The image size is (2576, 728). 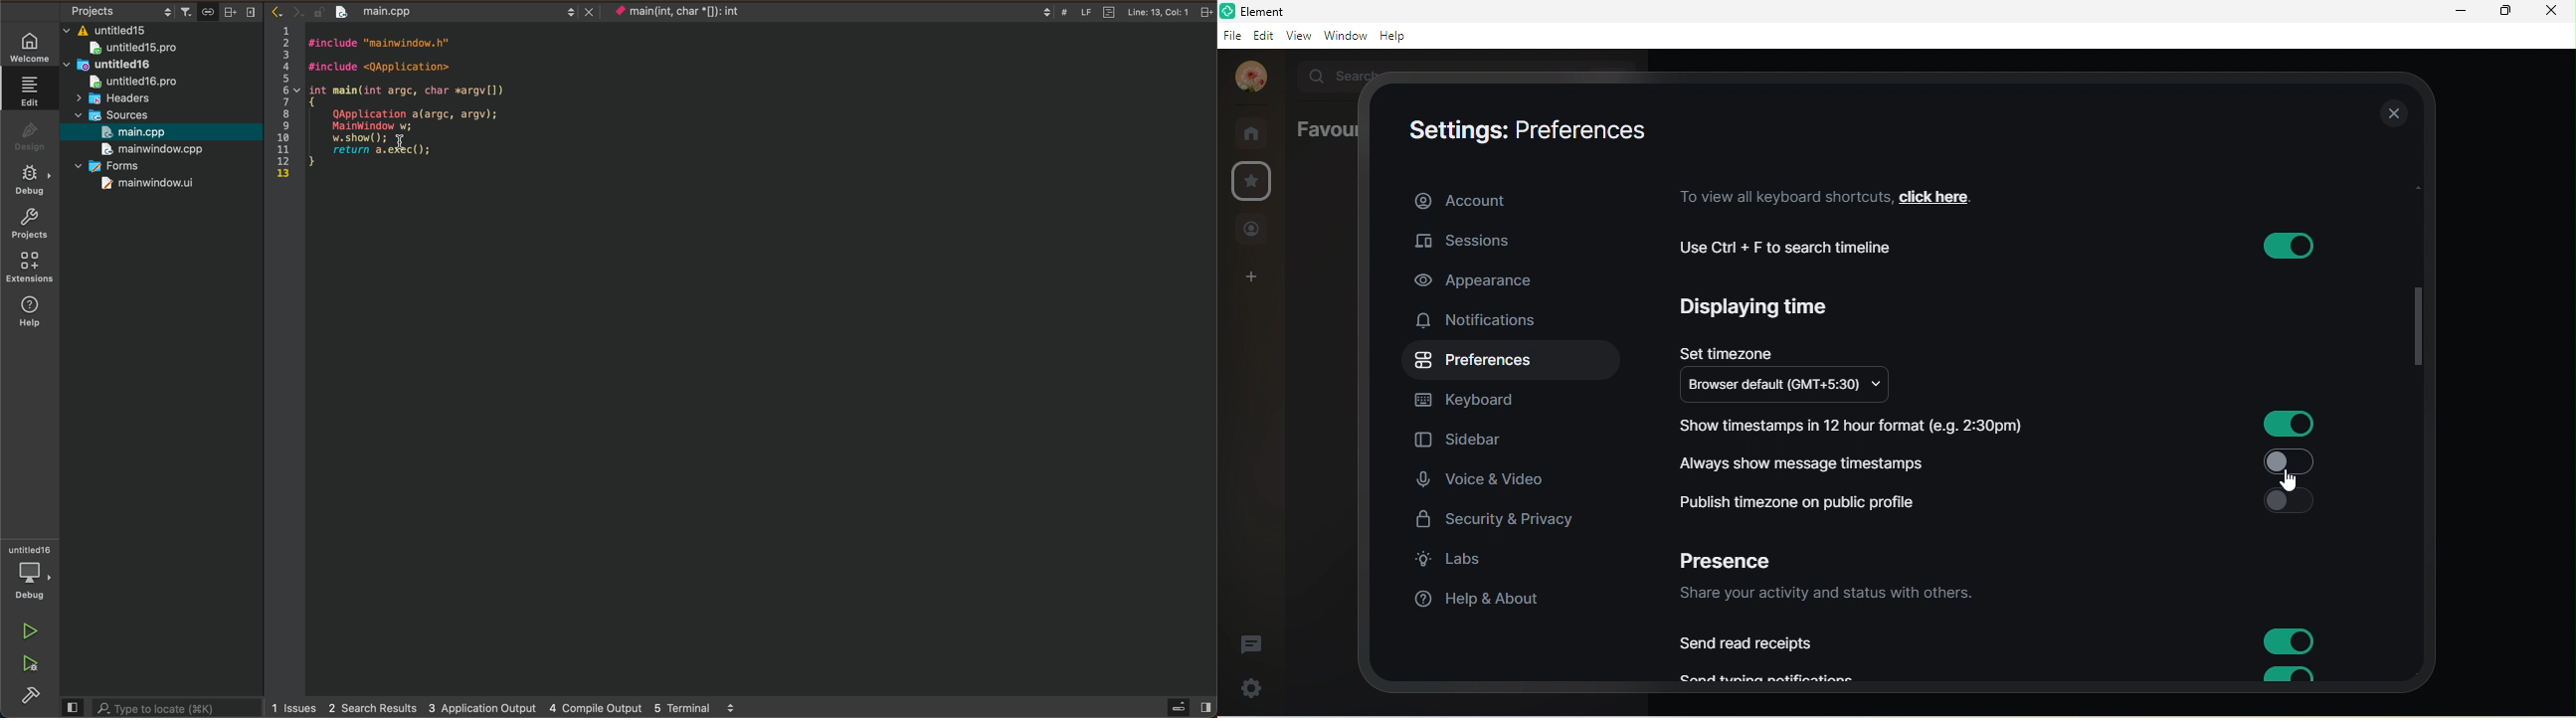 I want to click on WELCOME, so click(x=30, y=46).